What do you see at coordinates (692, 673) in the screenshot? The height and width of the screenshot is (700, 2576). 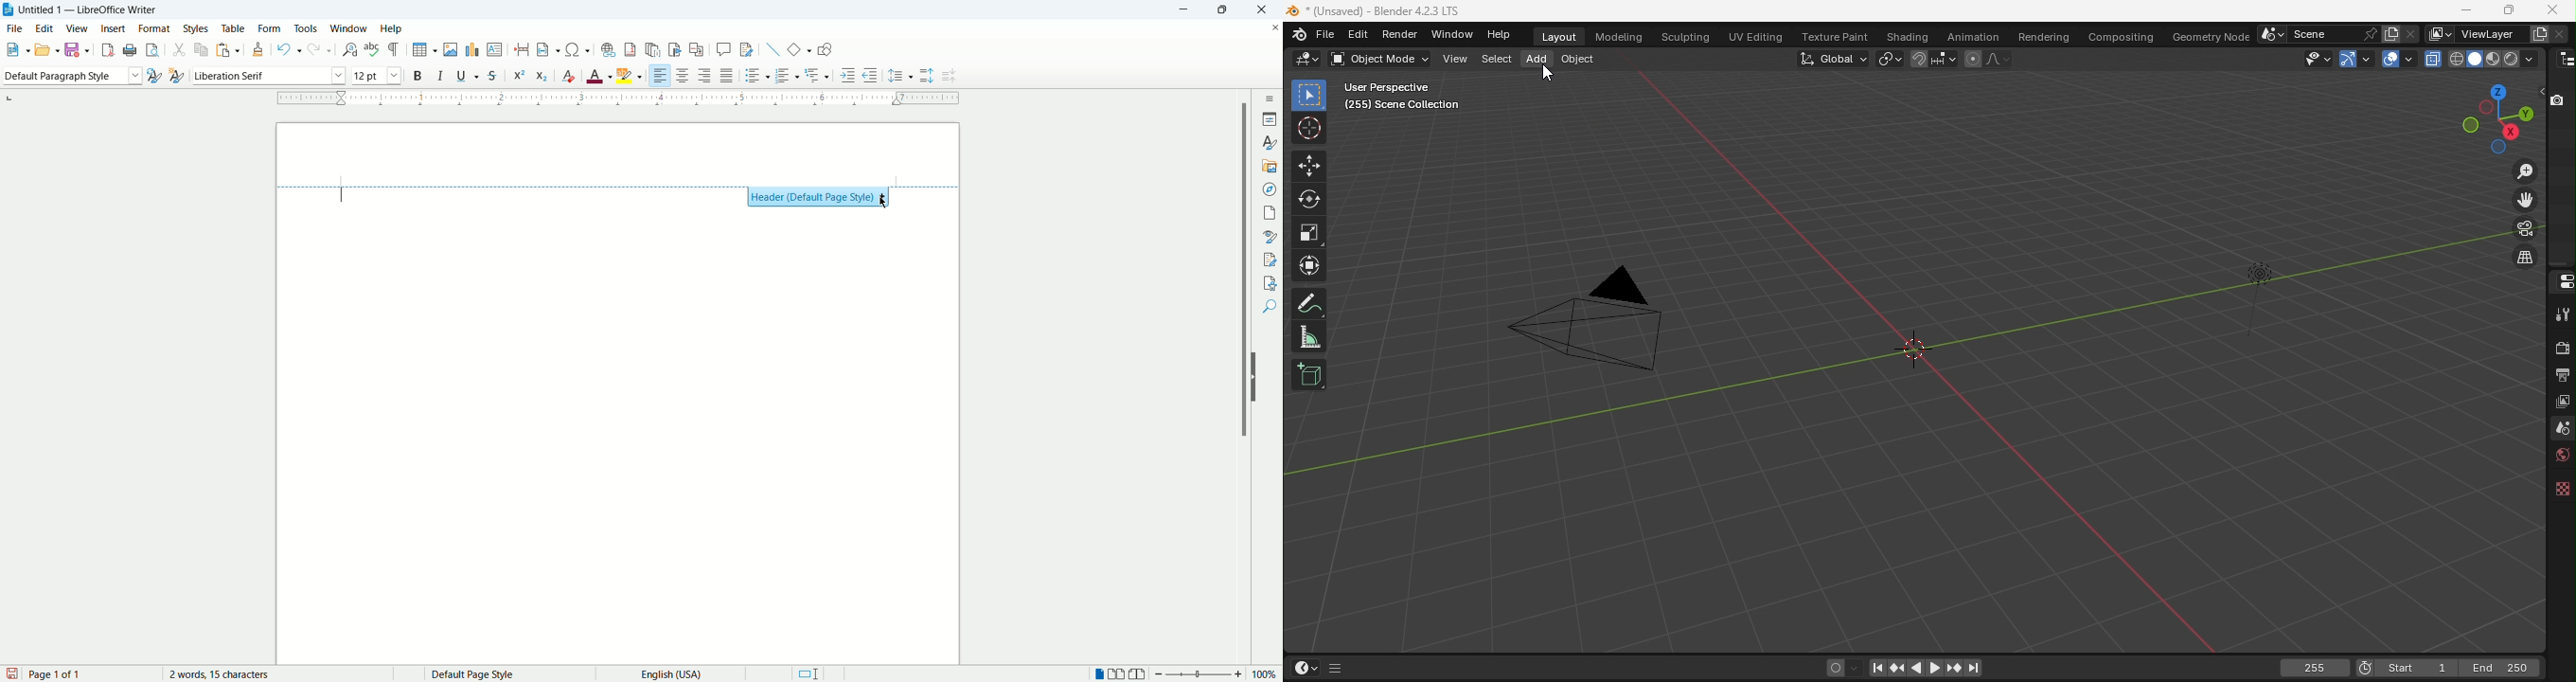 I see `text language` at bounding box center [692, 673].